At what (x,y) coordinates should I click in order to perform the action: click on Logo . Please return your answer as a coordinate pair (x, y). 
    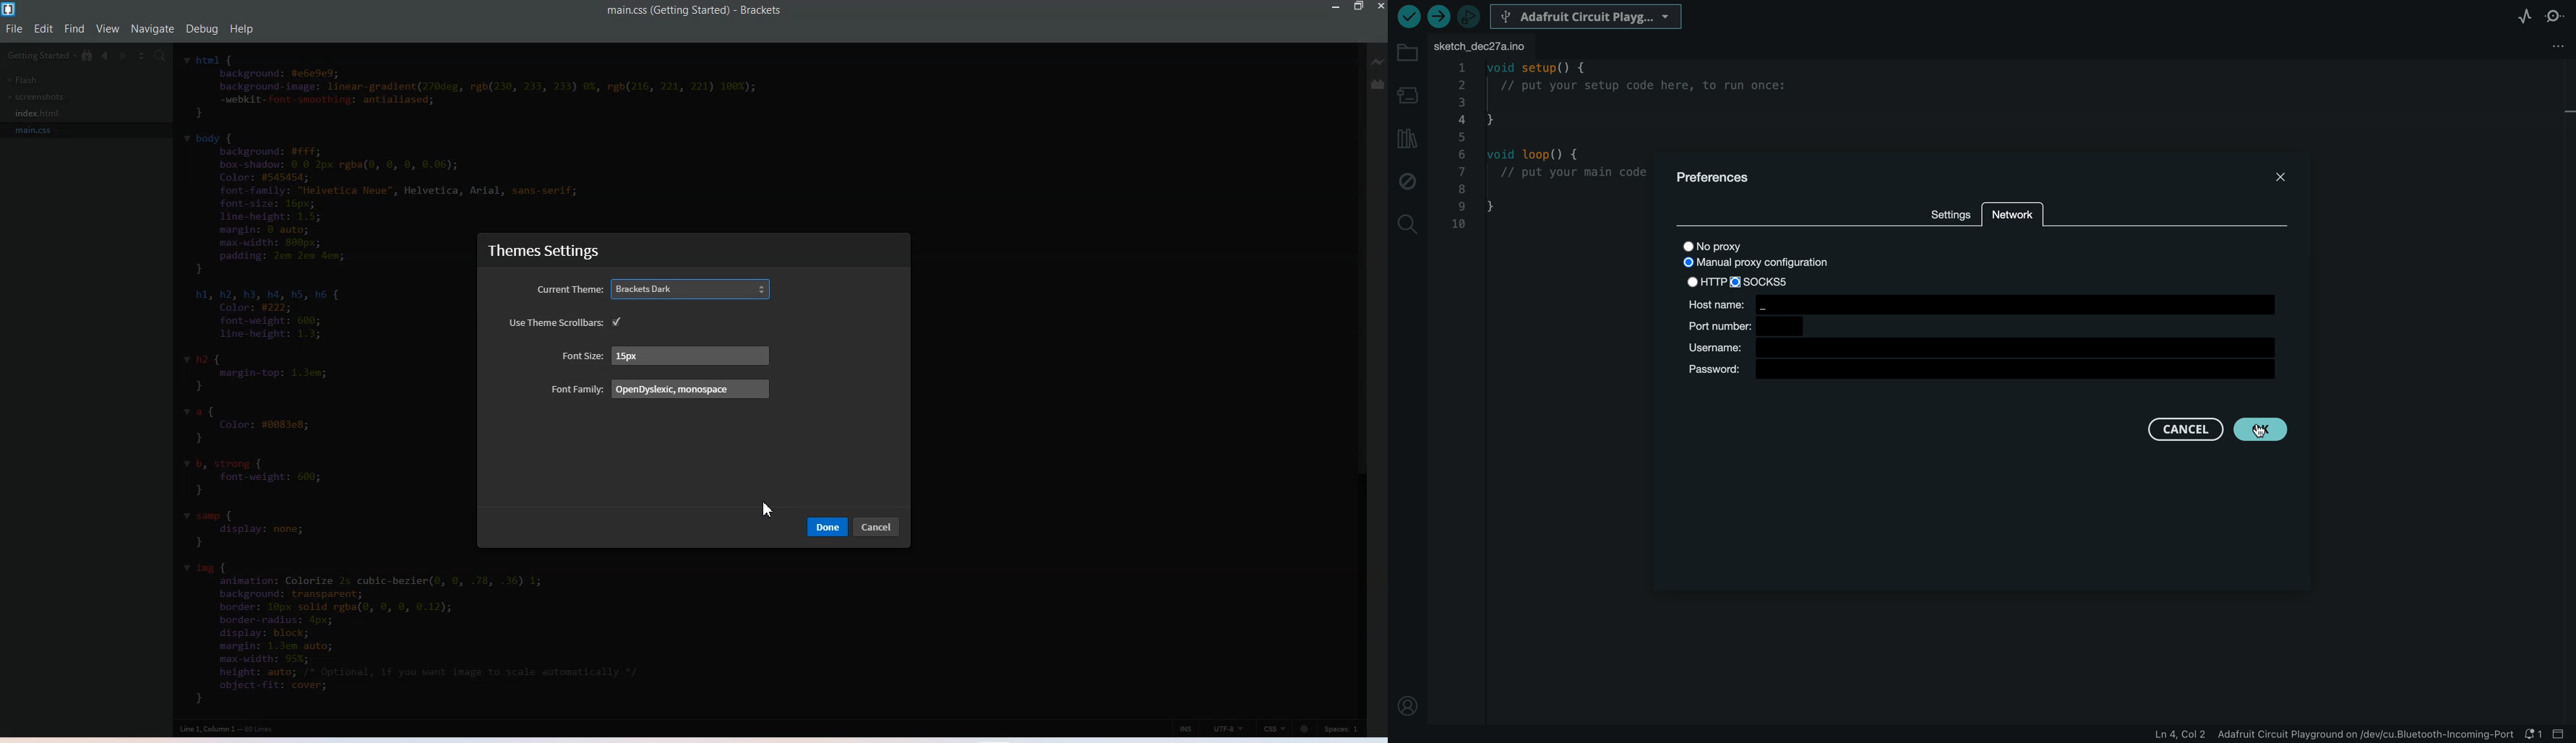
    Looking at the image, I should click on (9, 9).